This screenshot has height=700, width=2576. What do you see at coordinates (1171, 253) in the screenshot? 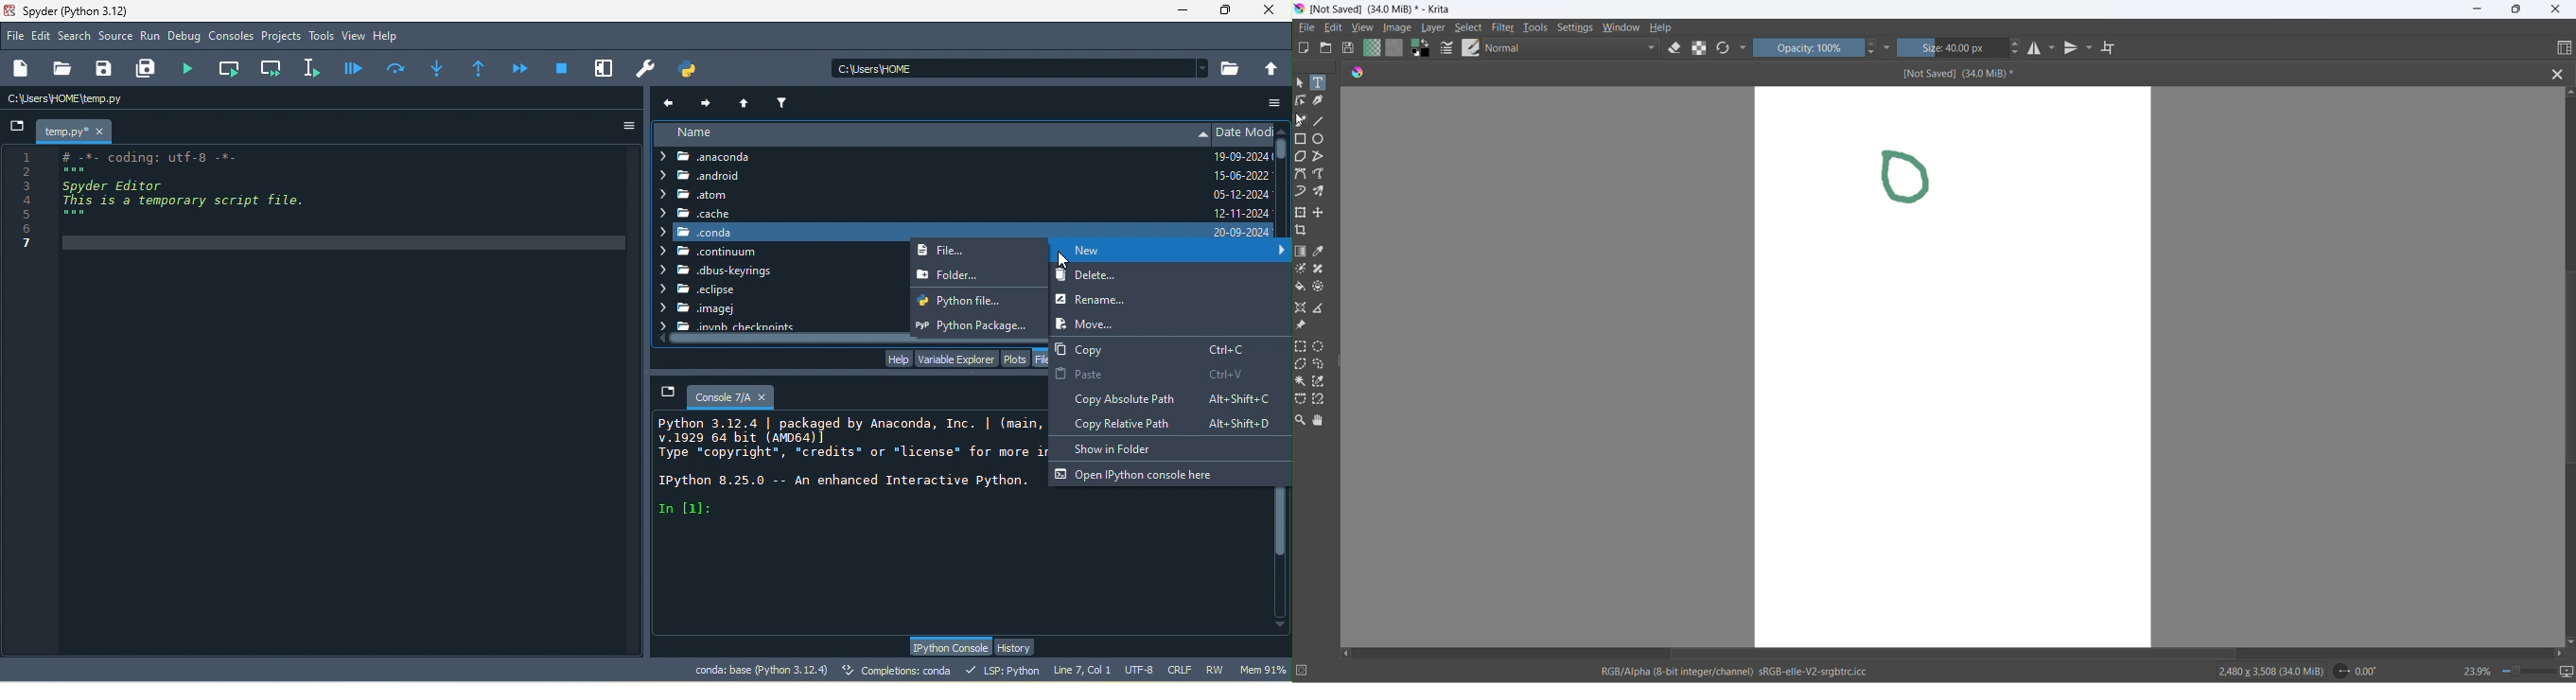
I see `new` at bounding box center [1171, 253].